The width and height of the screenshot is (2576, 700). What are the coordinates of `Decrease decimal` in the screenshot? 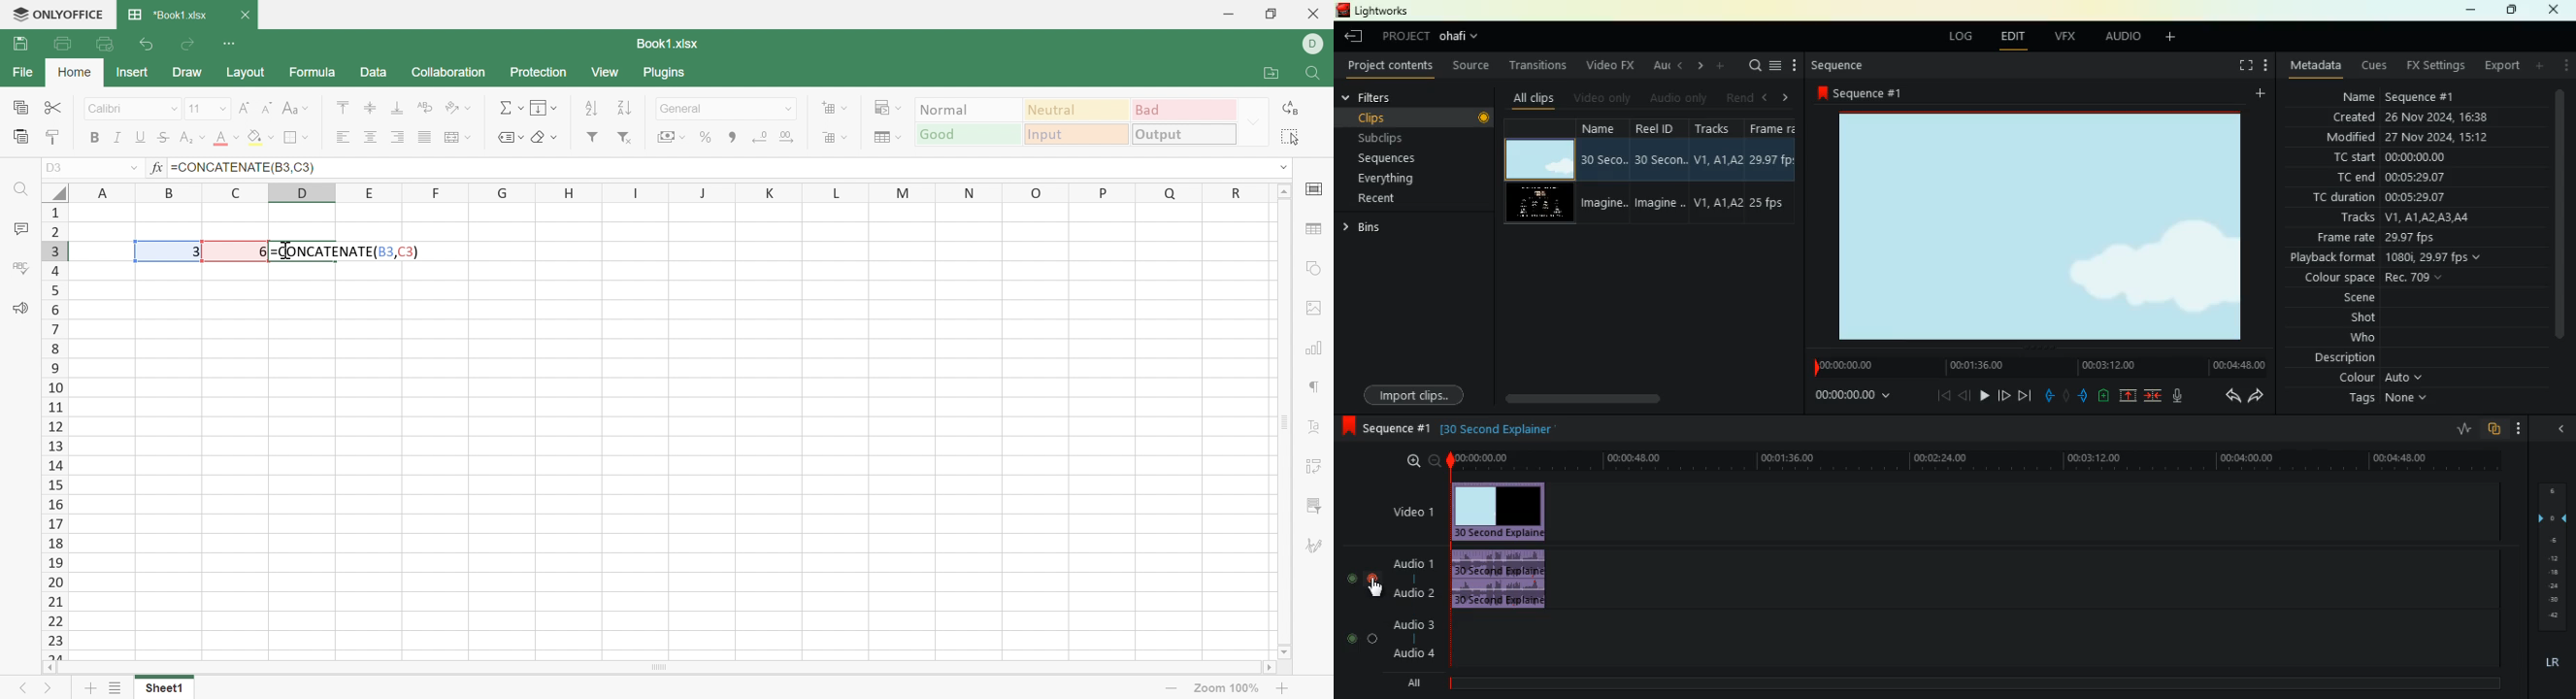 It's located at (761, 137).